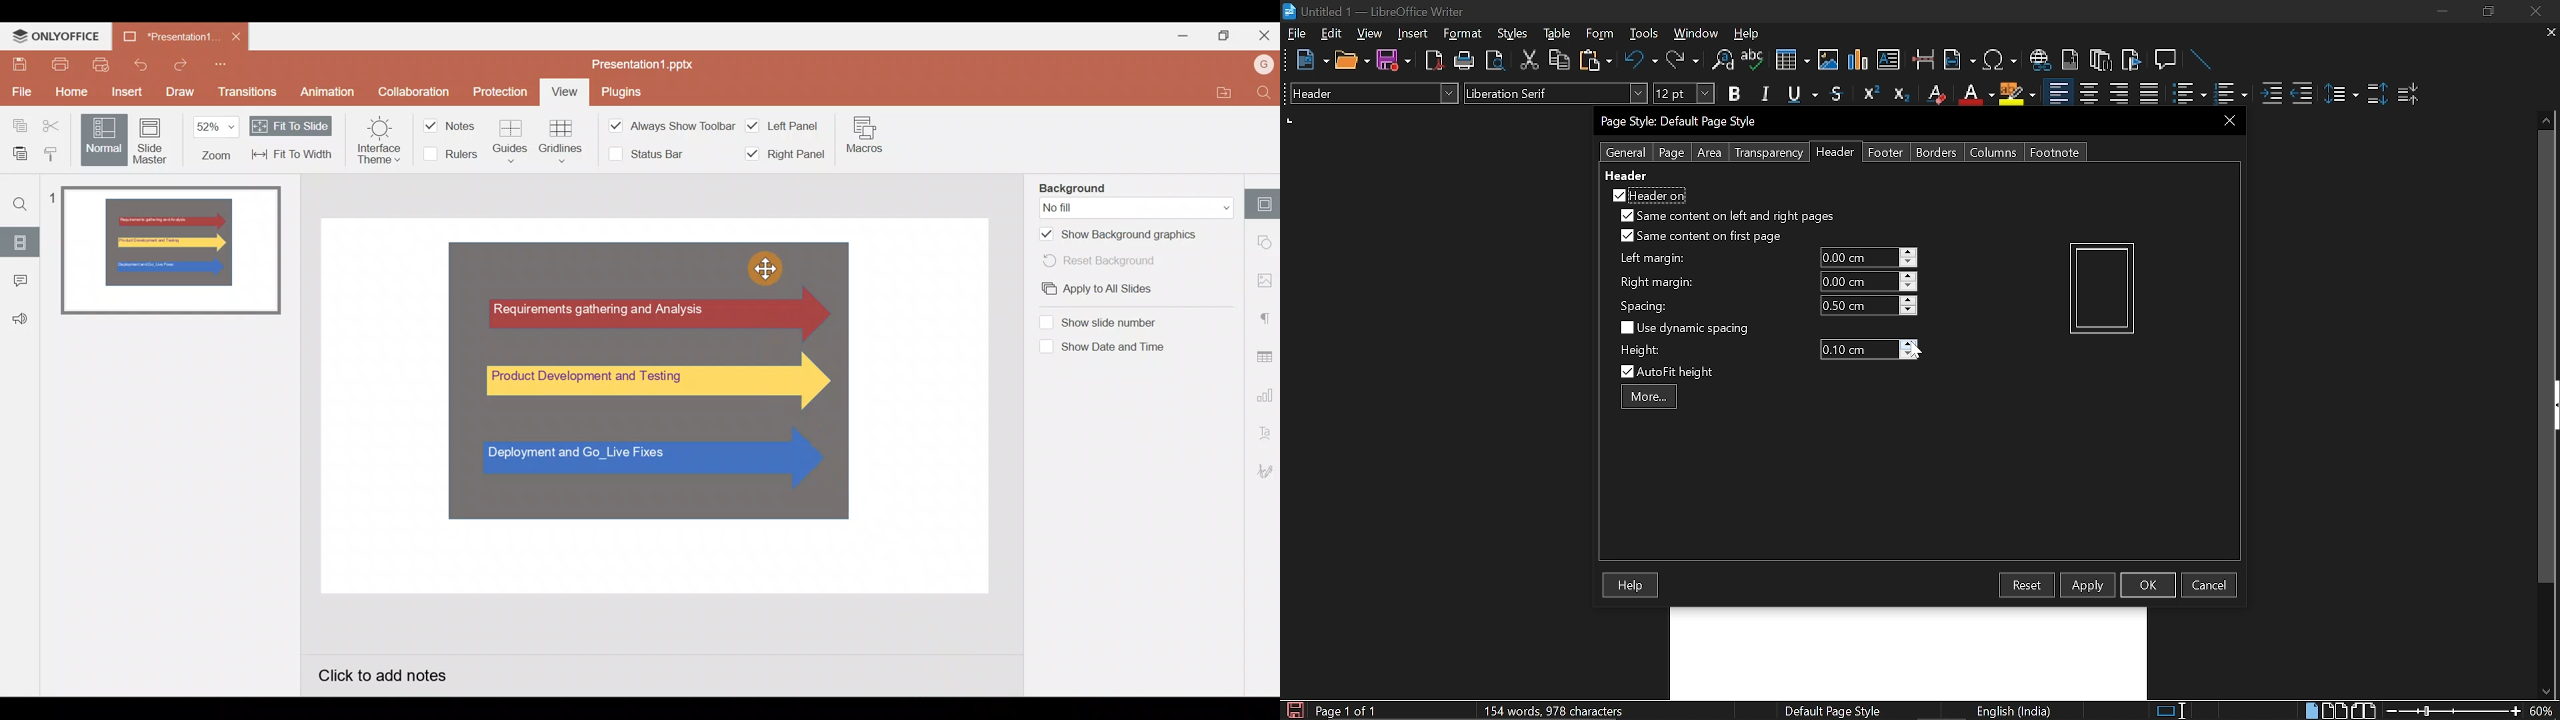  I want to click on Line, so click(2202, 61).